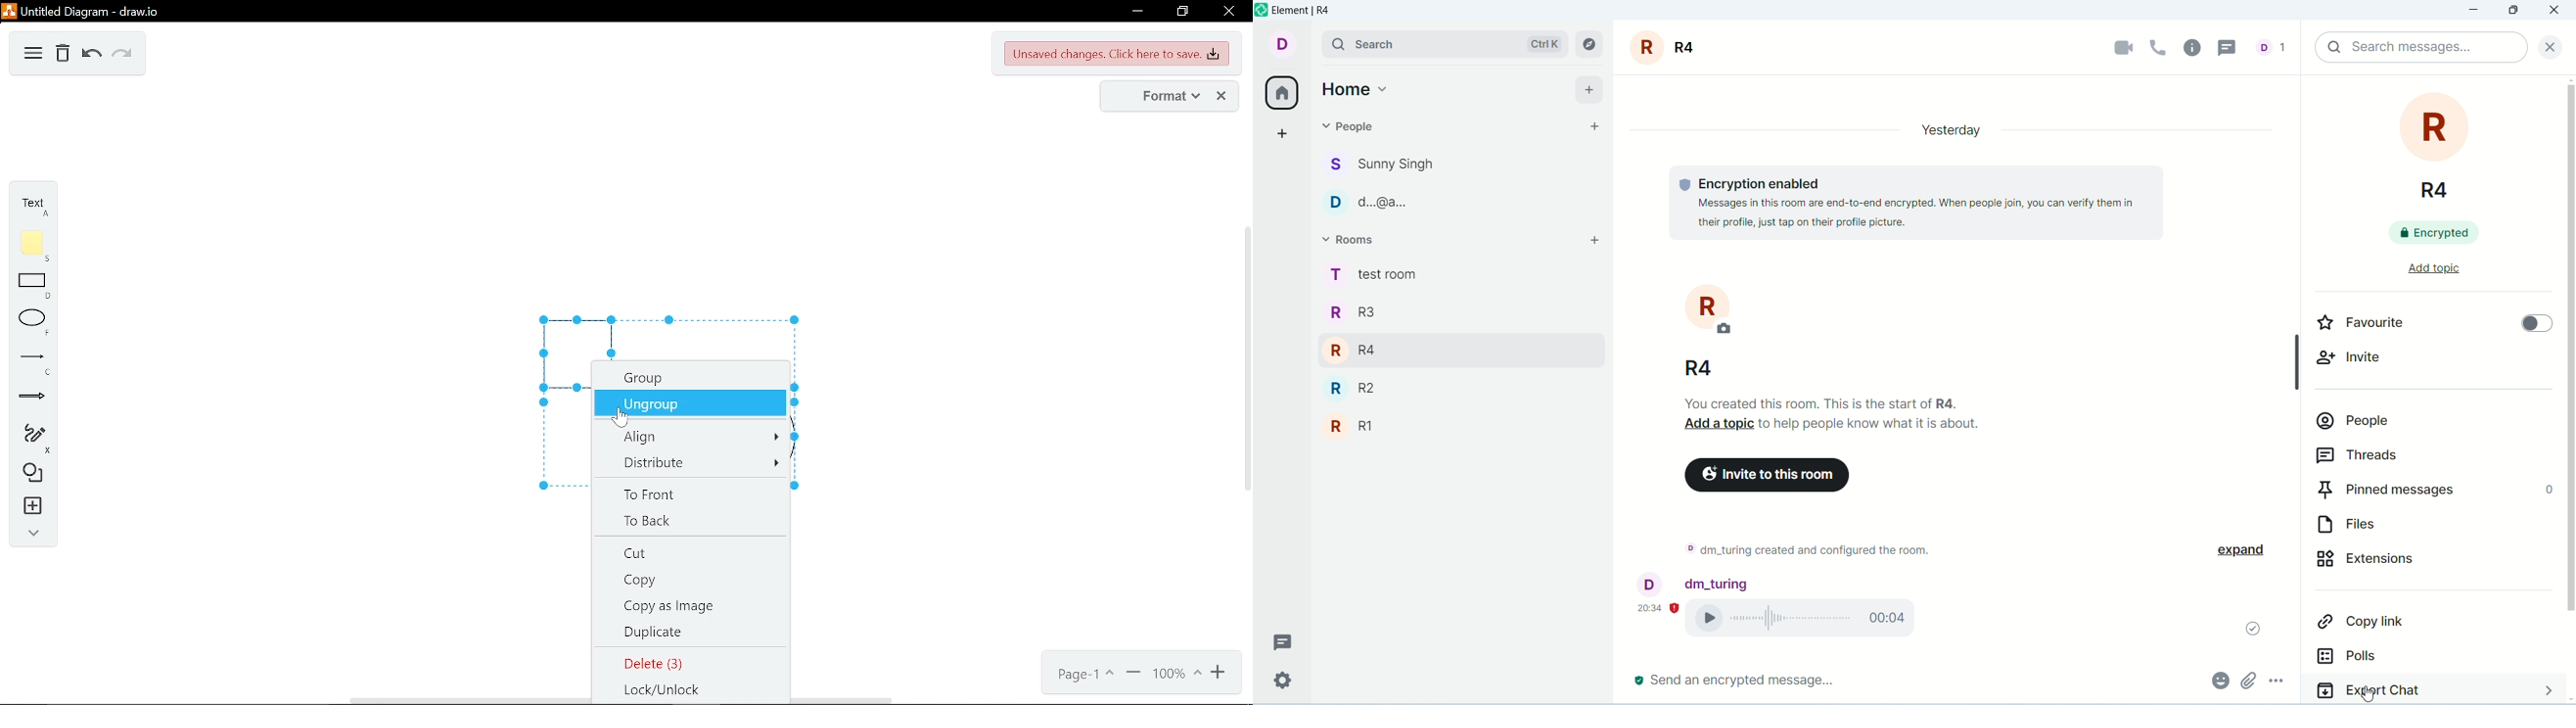 This screenshot has height=728, width=2576. Describe the element at coordinates (1736, 680) in the screenshot. I see `send message` at that location.